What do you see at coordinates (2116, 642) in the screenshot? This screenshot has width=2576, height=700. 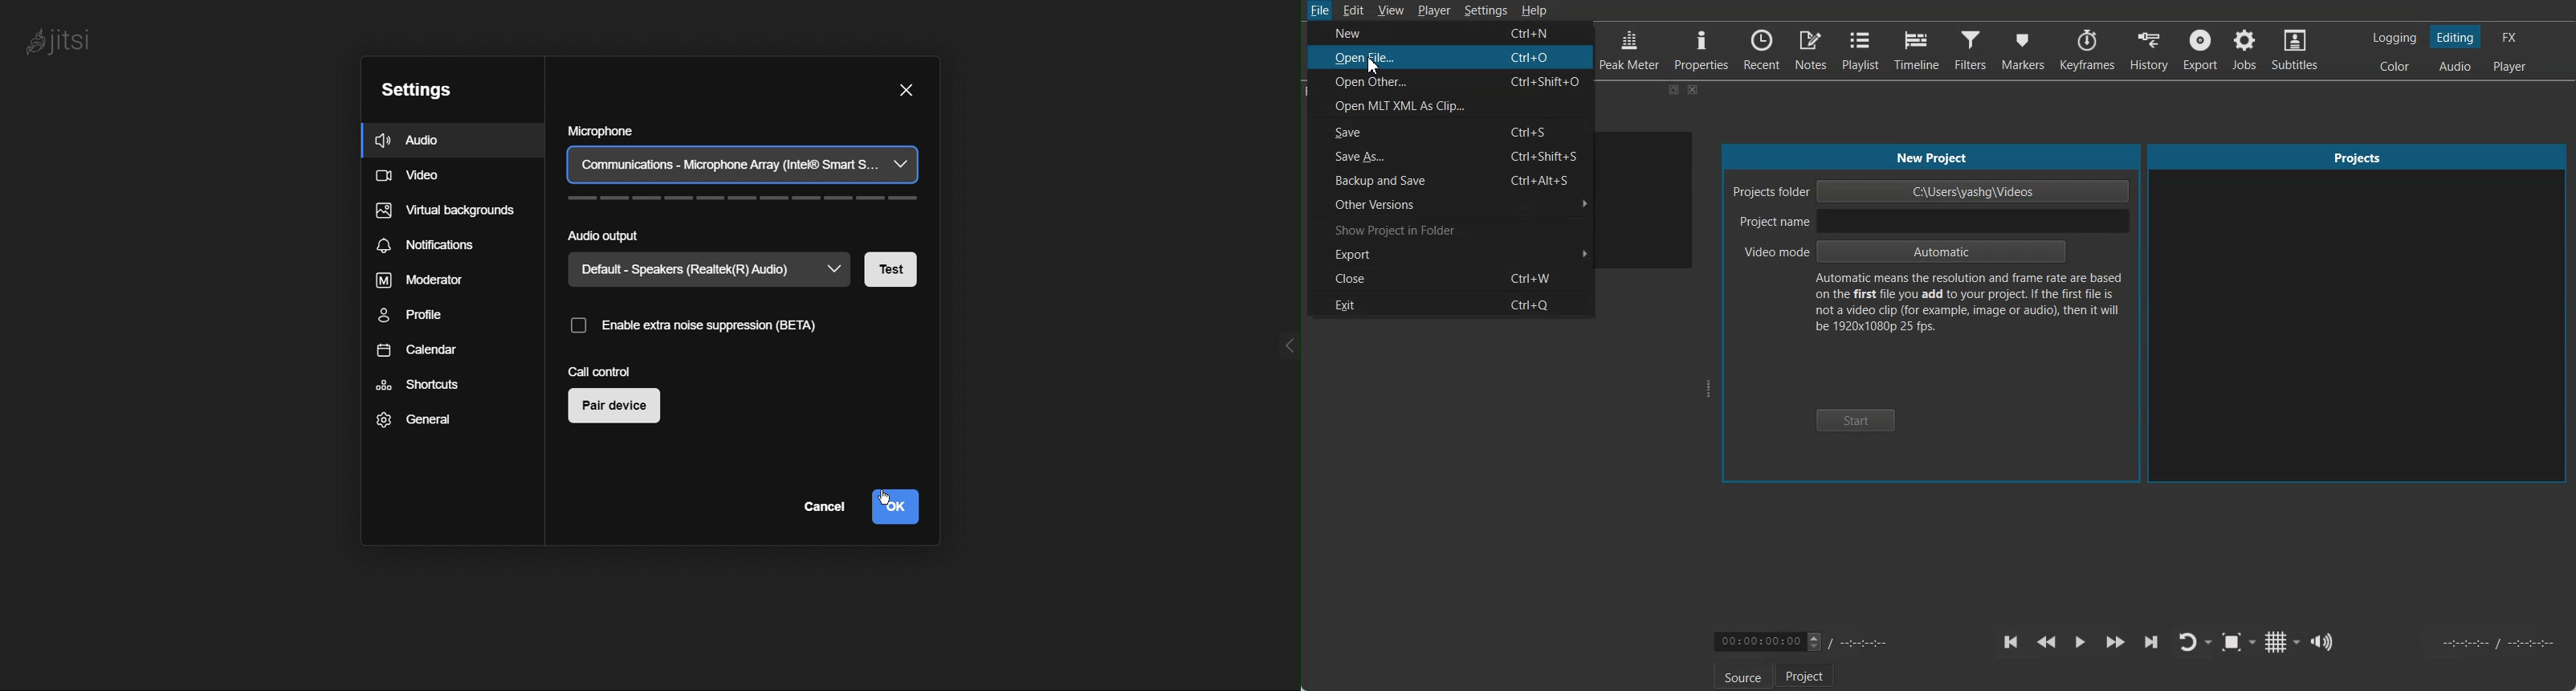 I see `Play Quickly Forward` at bounding box center [2116, 642].